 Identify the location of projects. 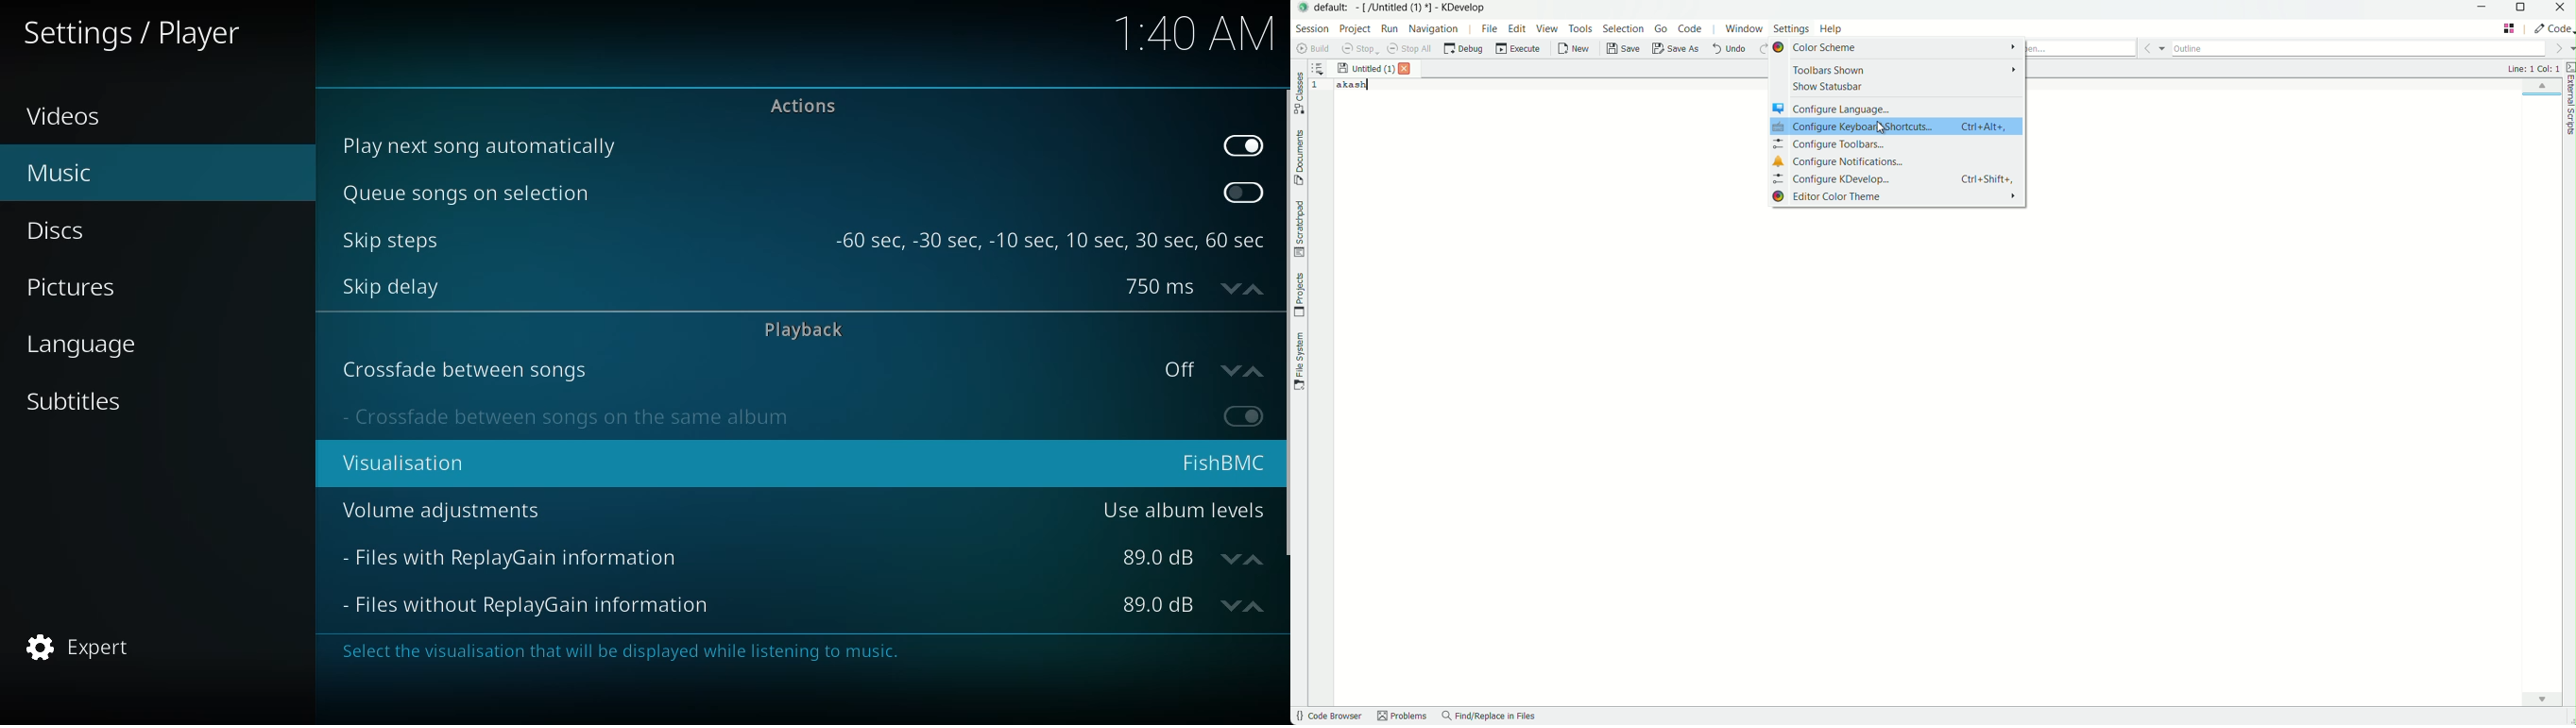
(1298, 295).